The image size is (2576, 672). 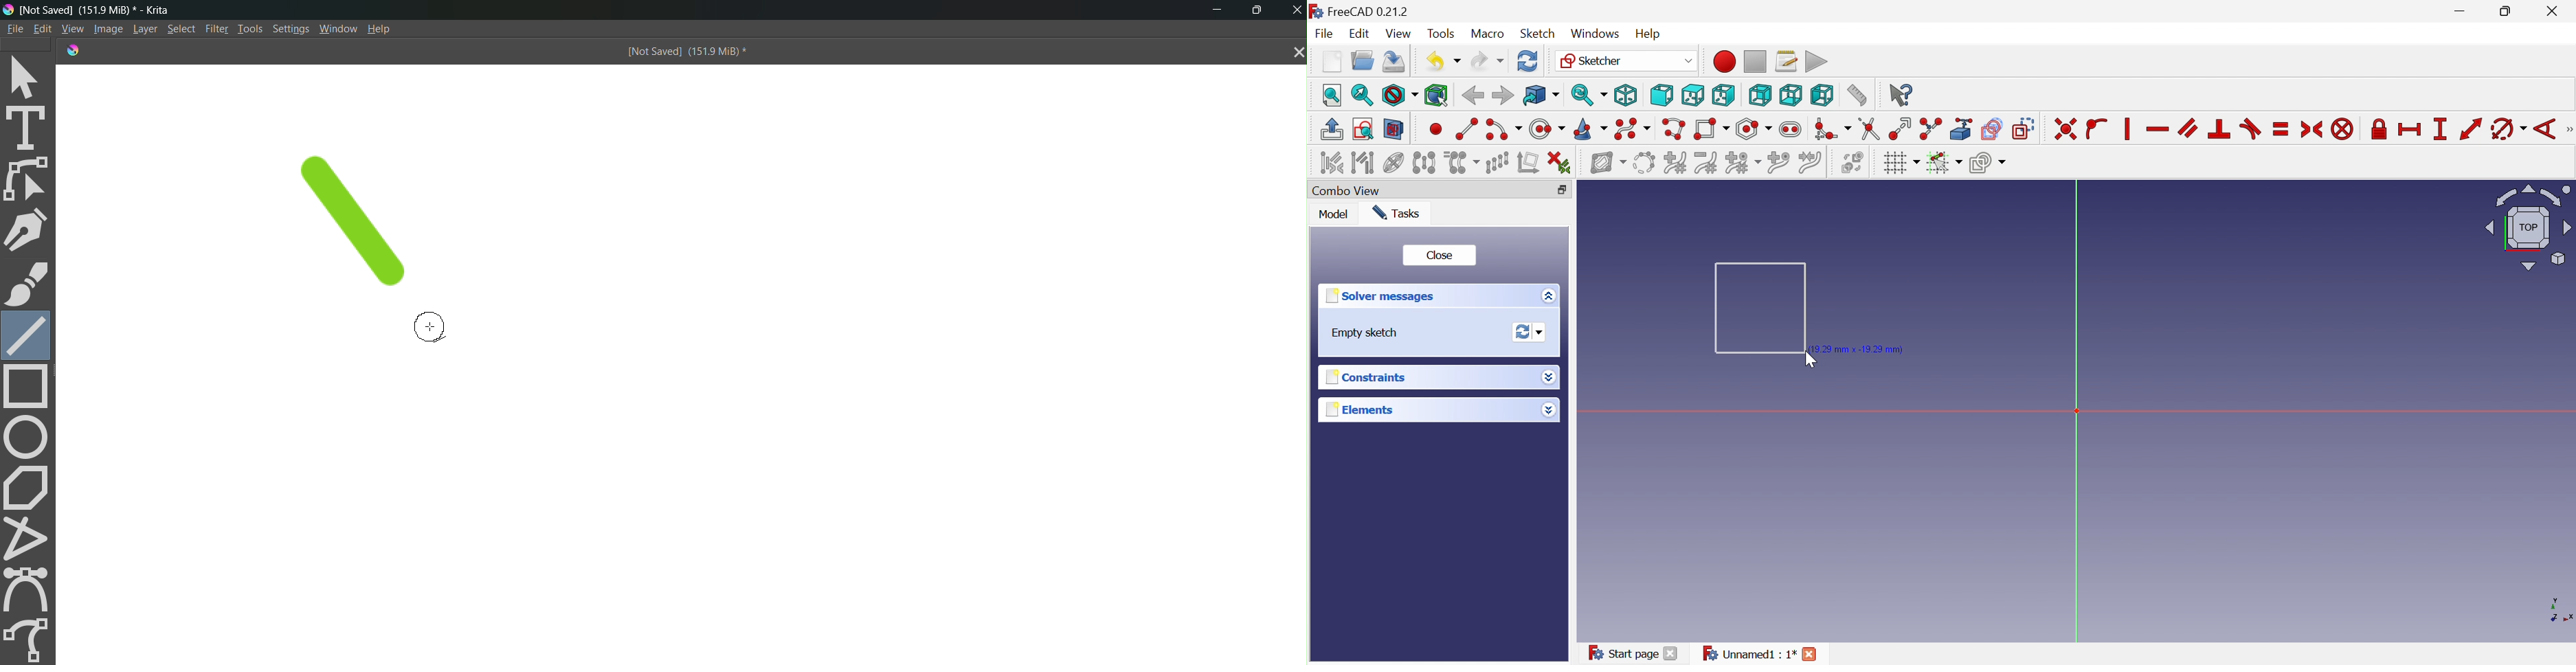 What do you see at coordinates (1608, 163) in the screenshot?
I see `Show/hide B-spline information layer` at bounding box center [1608, 163].